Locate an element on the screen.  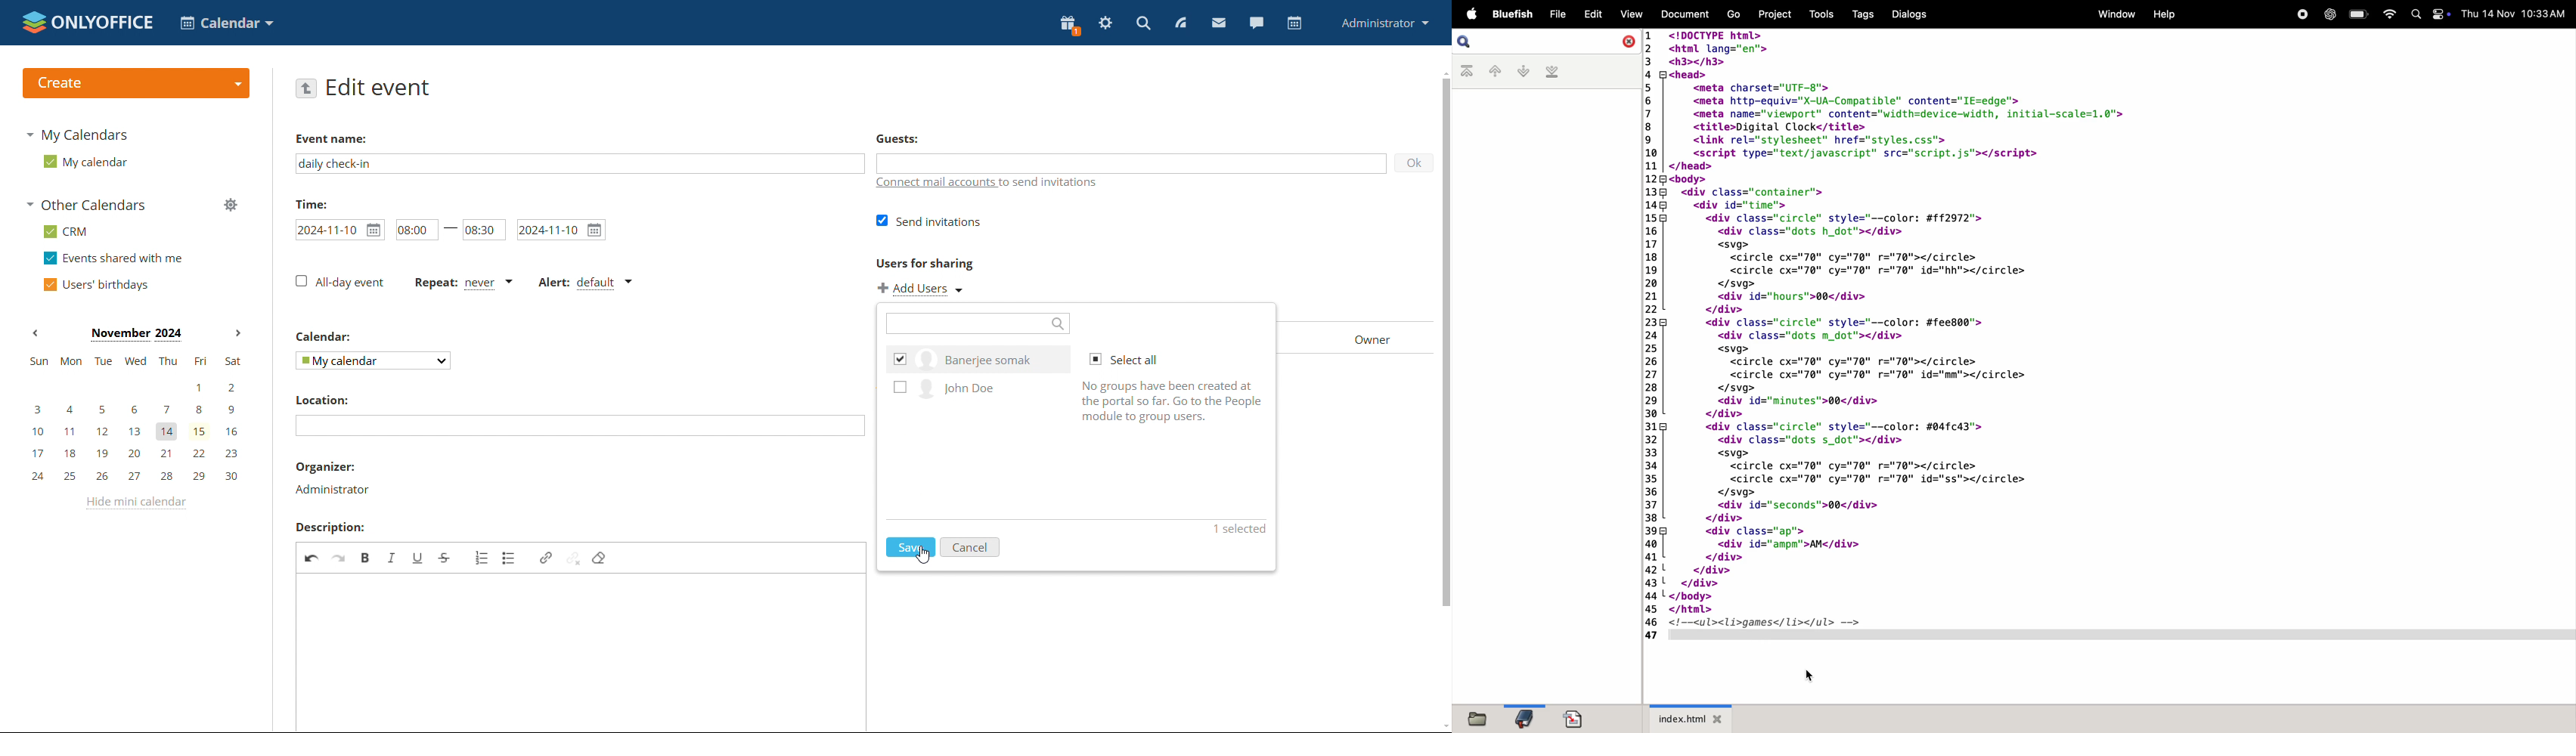
manage is located at coordinates (230, 204).